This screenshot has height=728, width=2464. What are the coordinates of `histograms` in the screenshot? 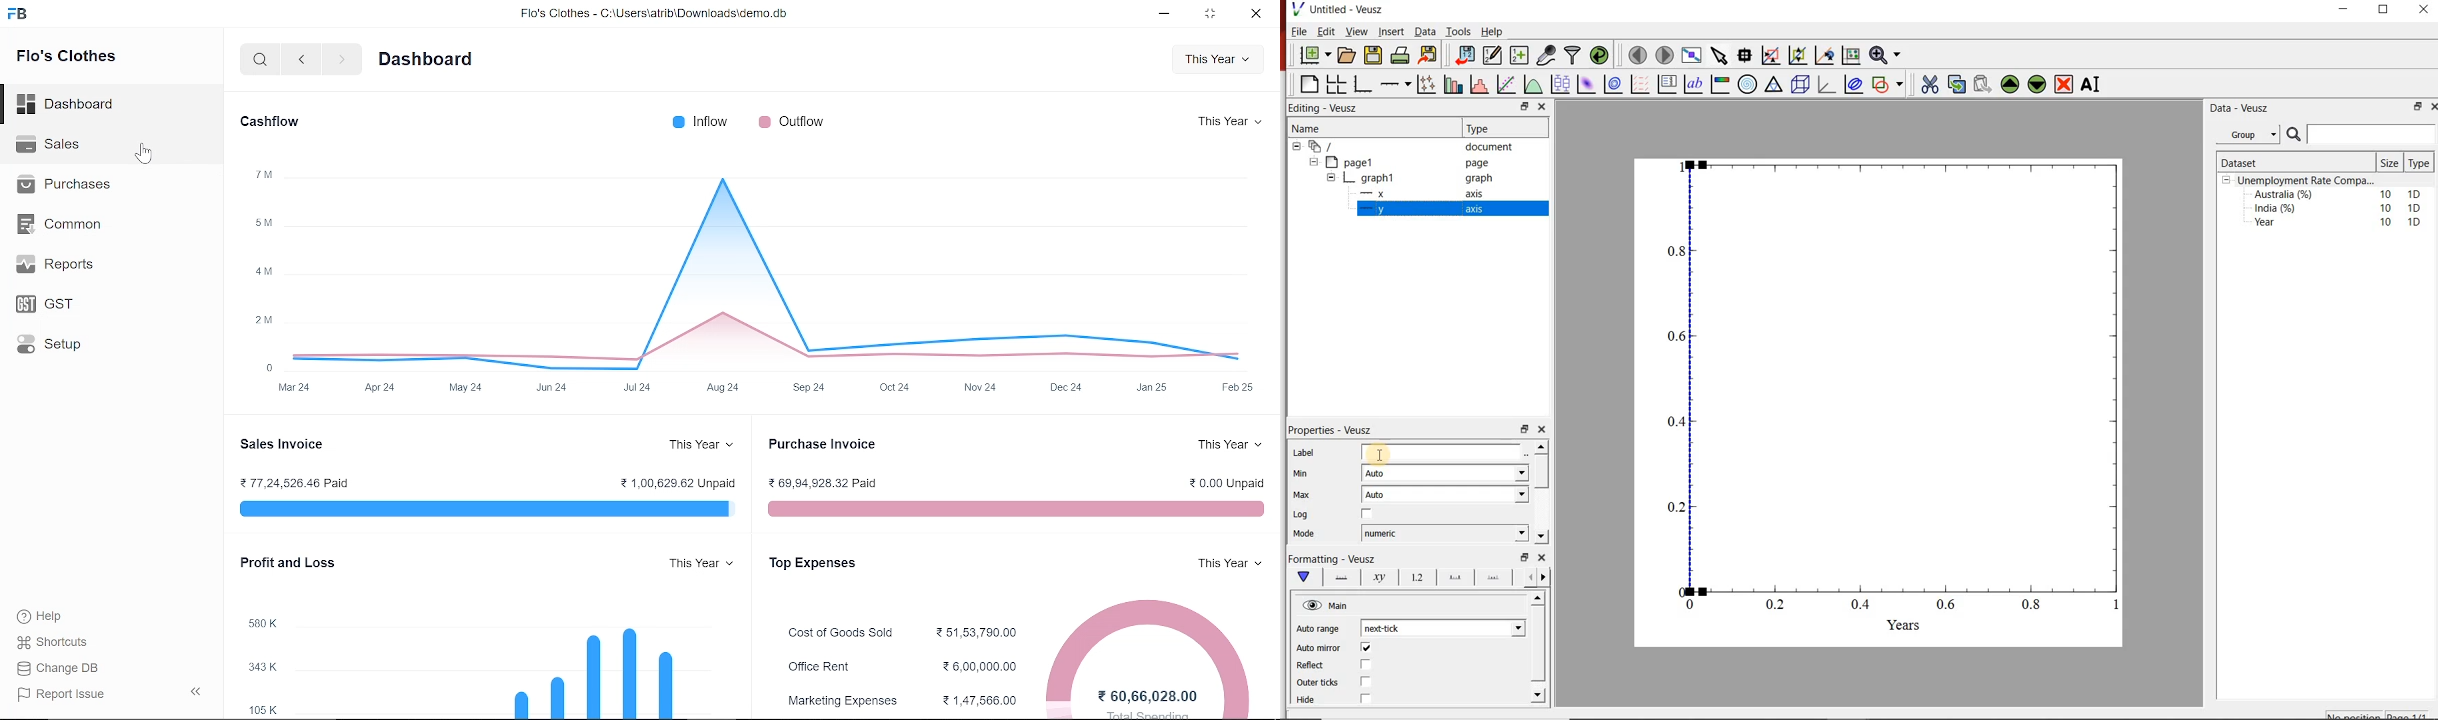 It's located at (1478, 84).